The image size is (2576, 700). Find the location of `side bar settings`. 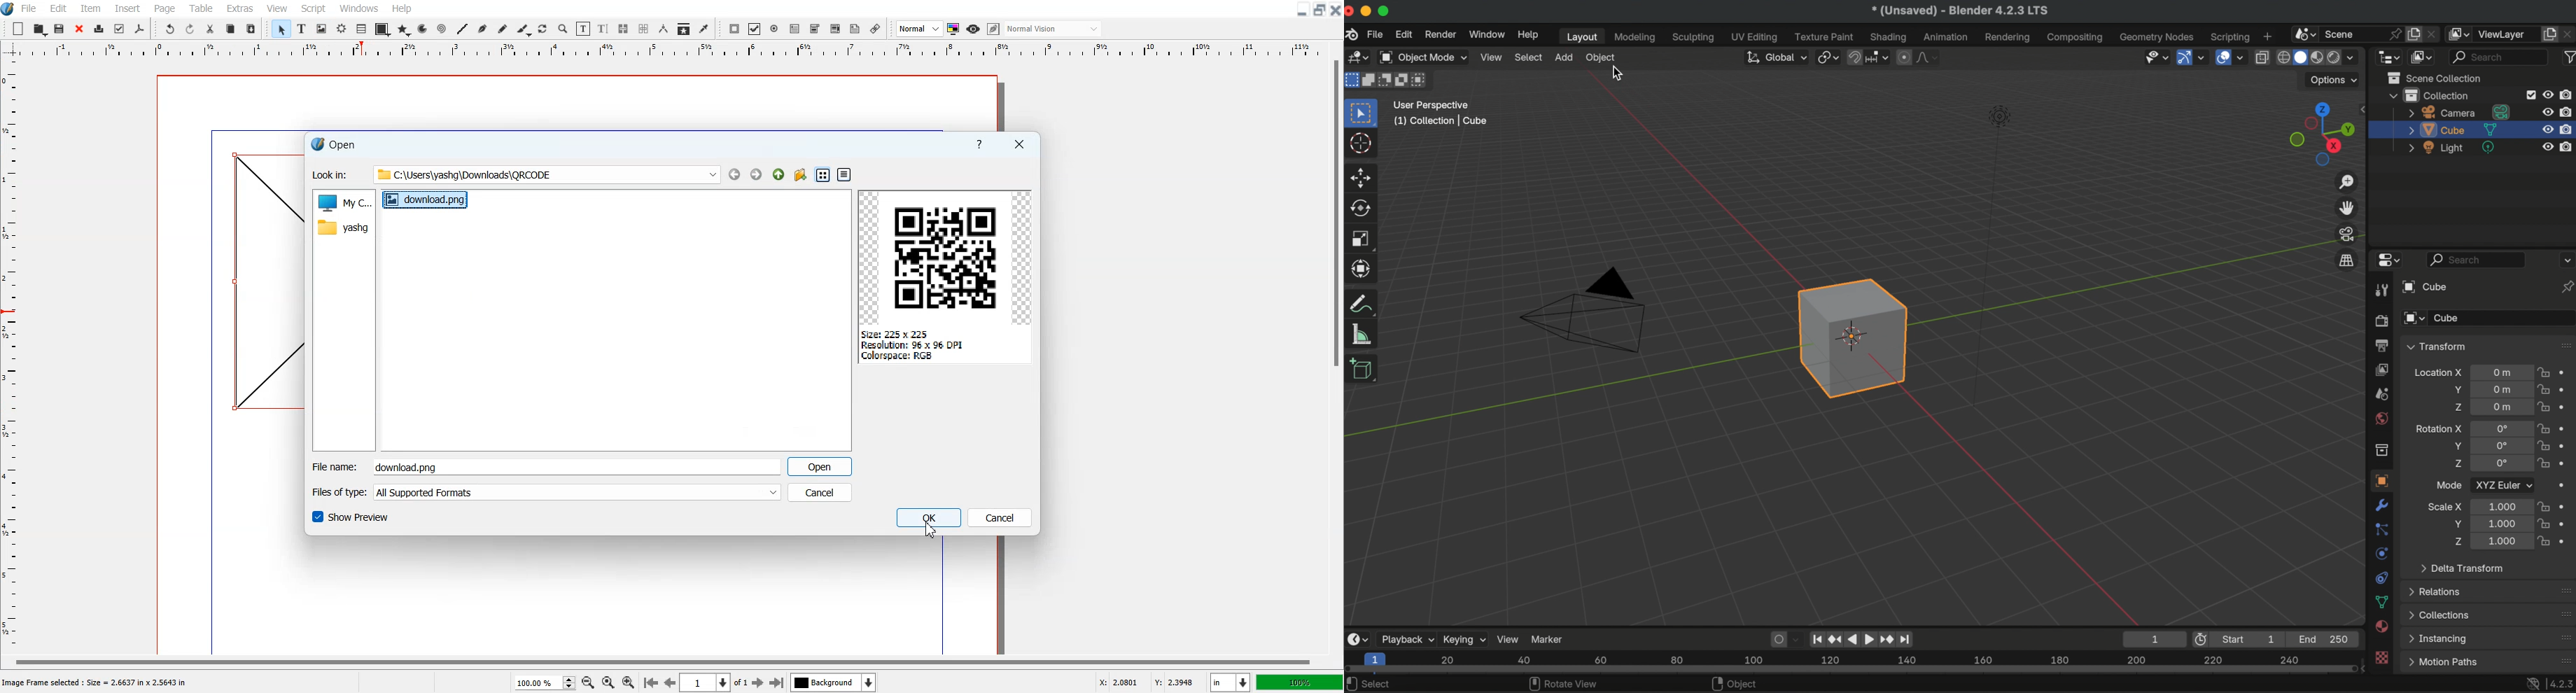

side bar settings is located at coordinates (2365, 108).